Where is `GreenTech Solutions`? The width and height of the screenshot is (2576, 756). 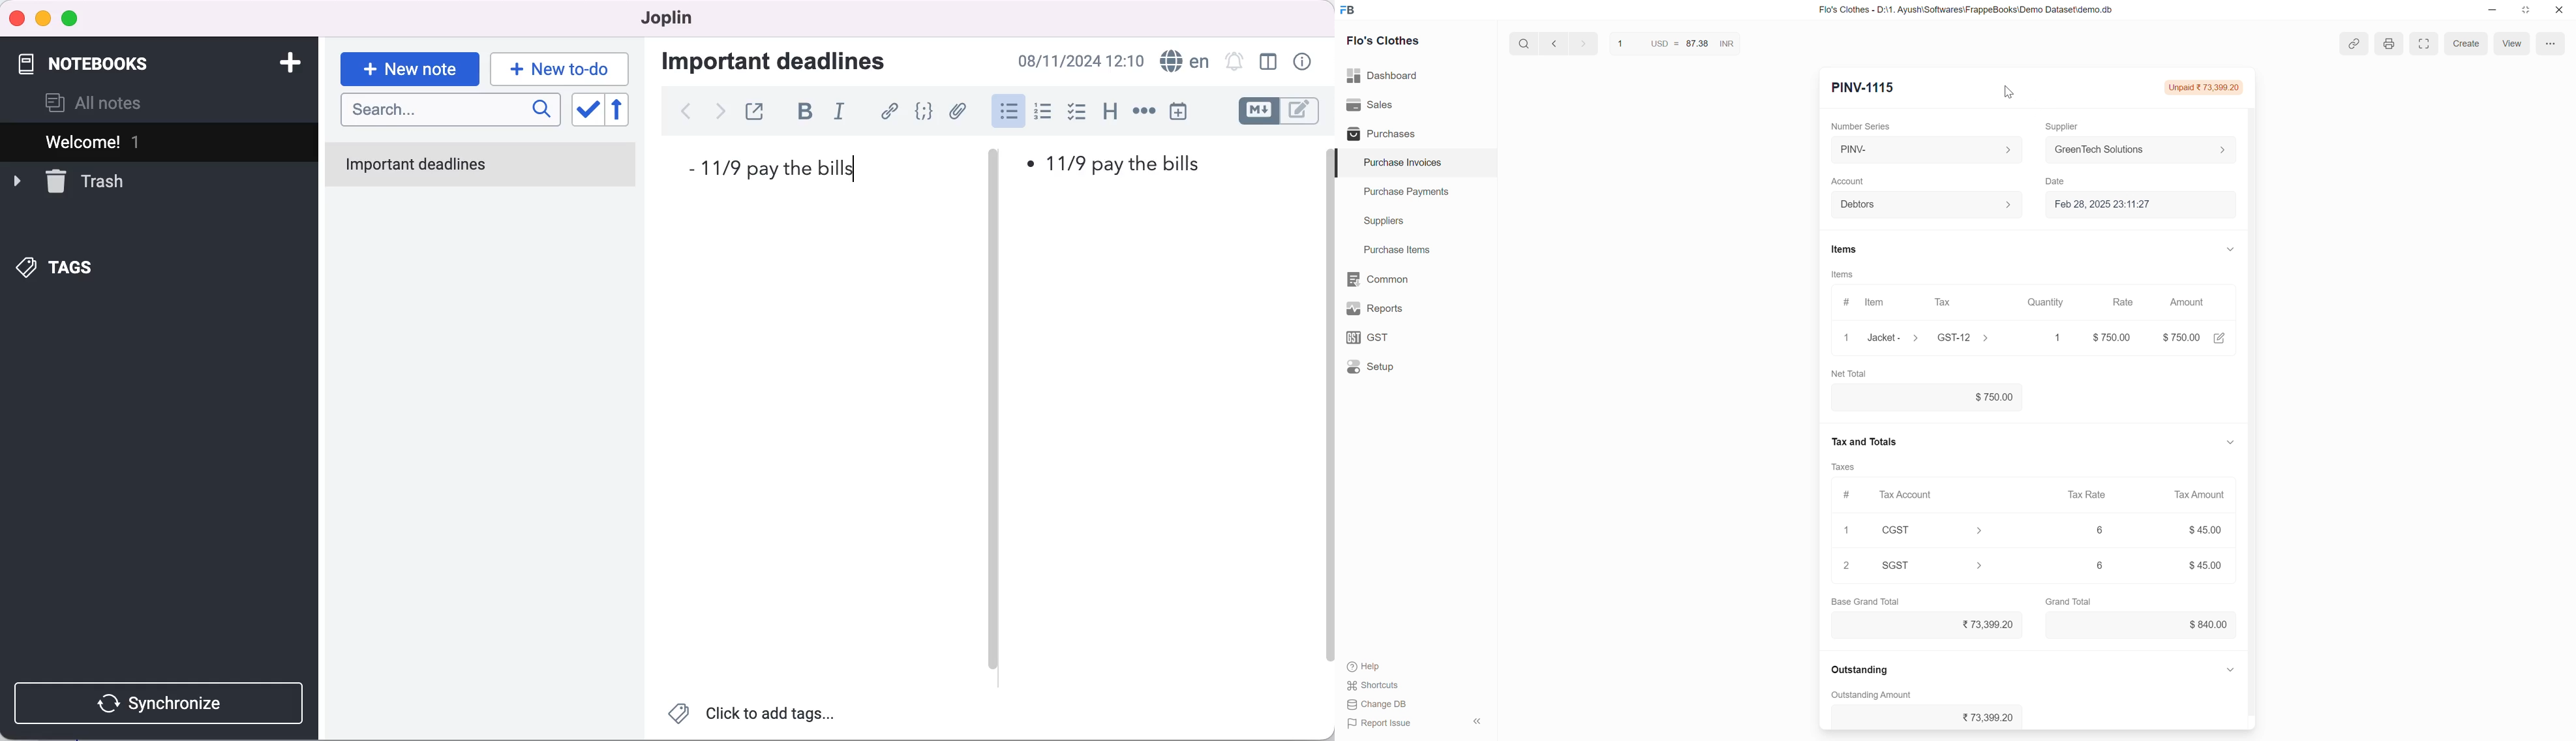
GreenTech Solutions is located at coordinates (2132, 149).